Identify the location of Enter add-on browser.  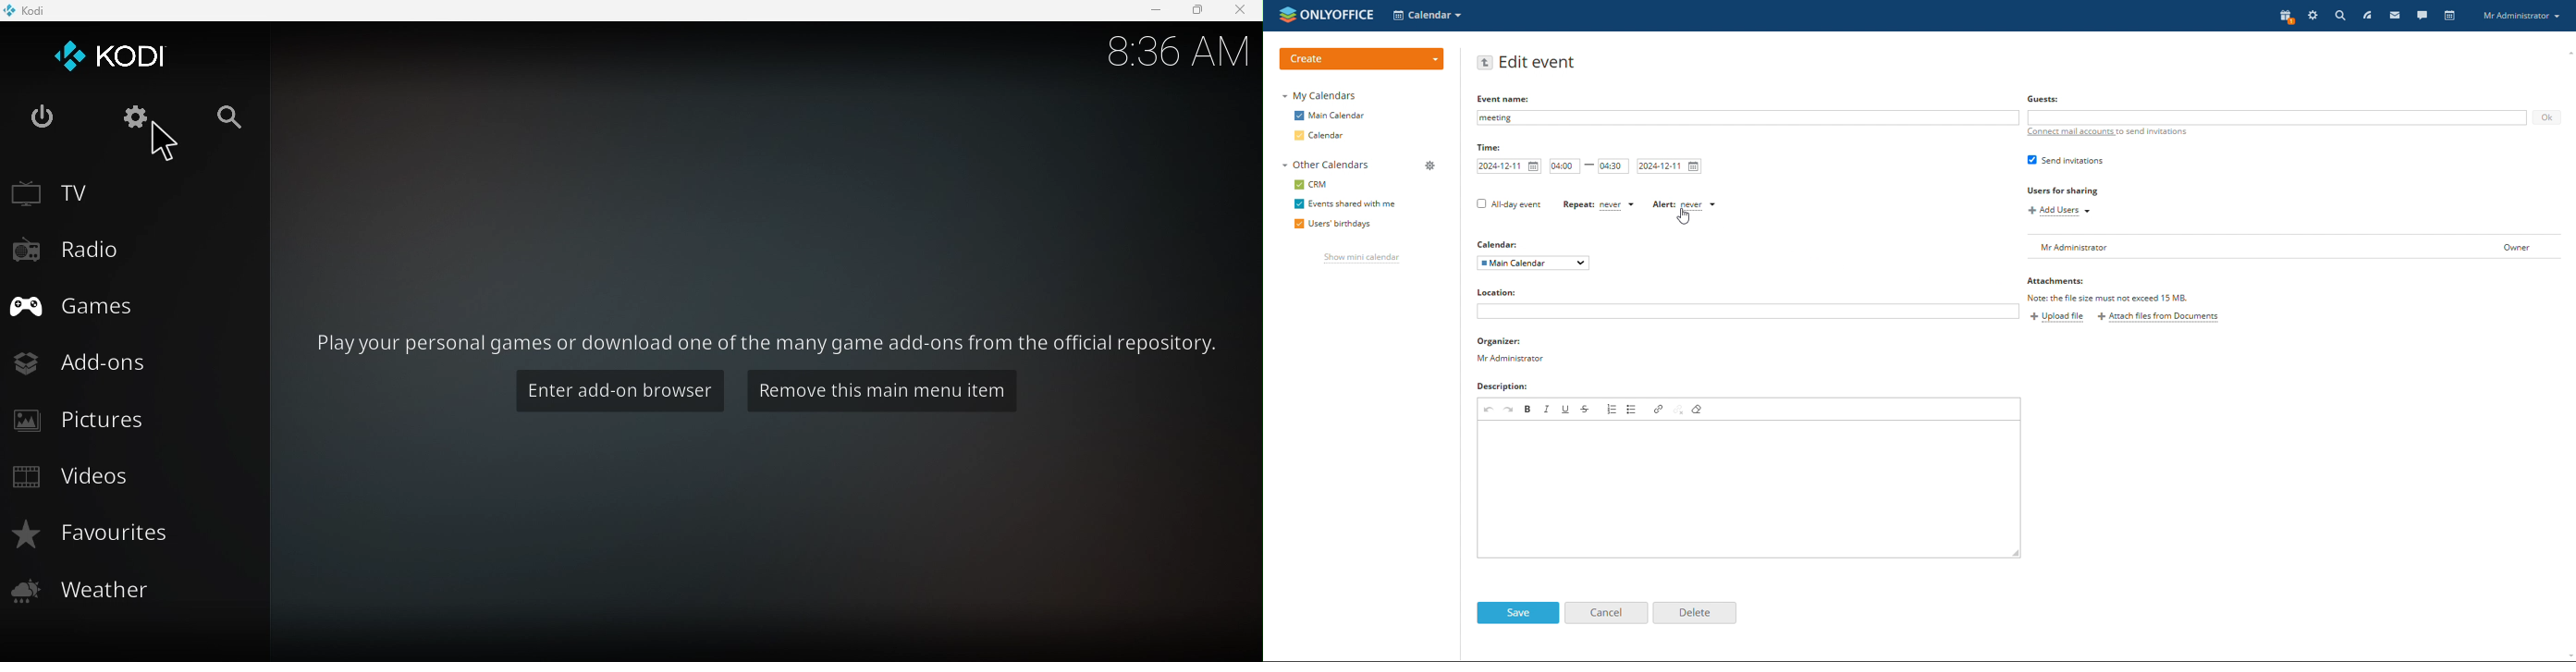
(618, 393).